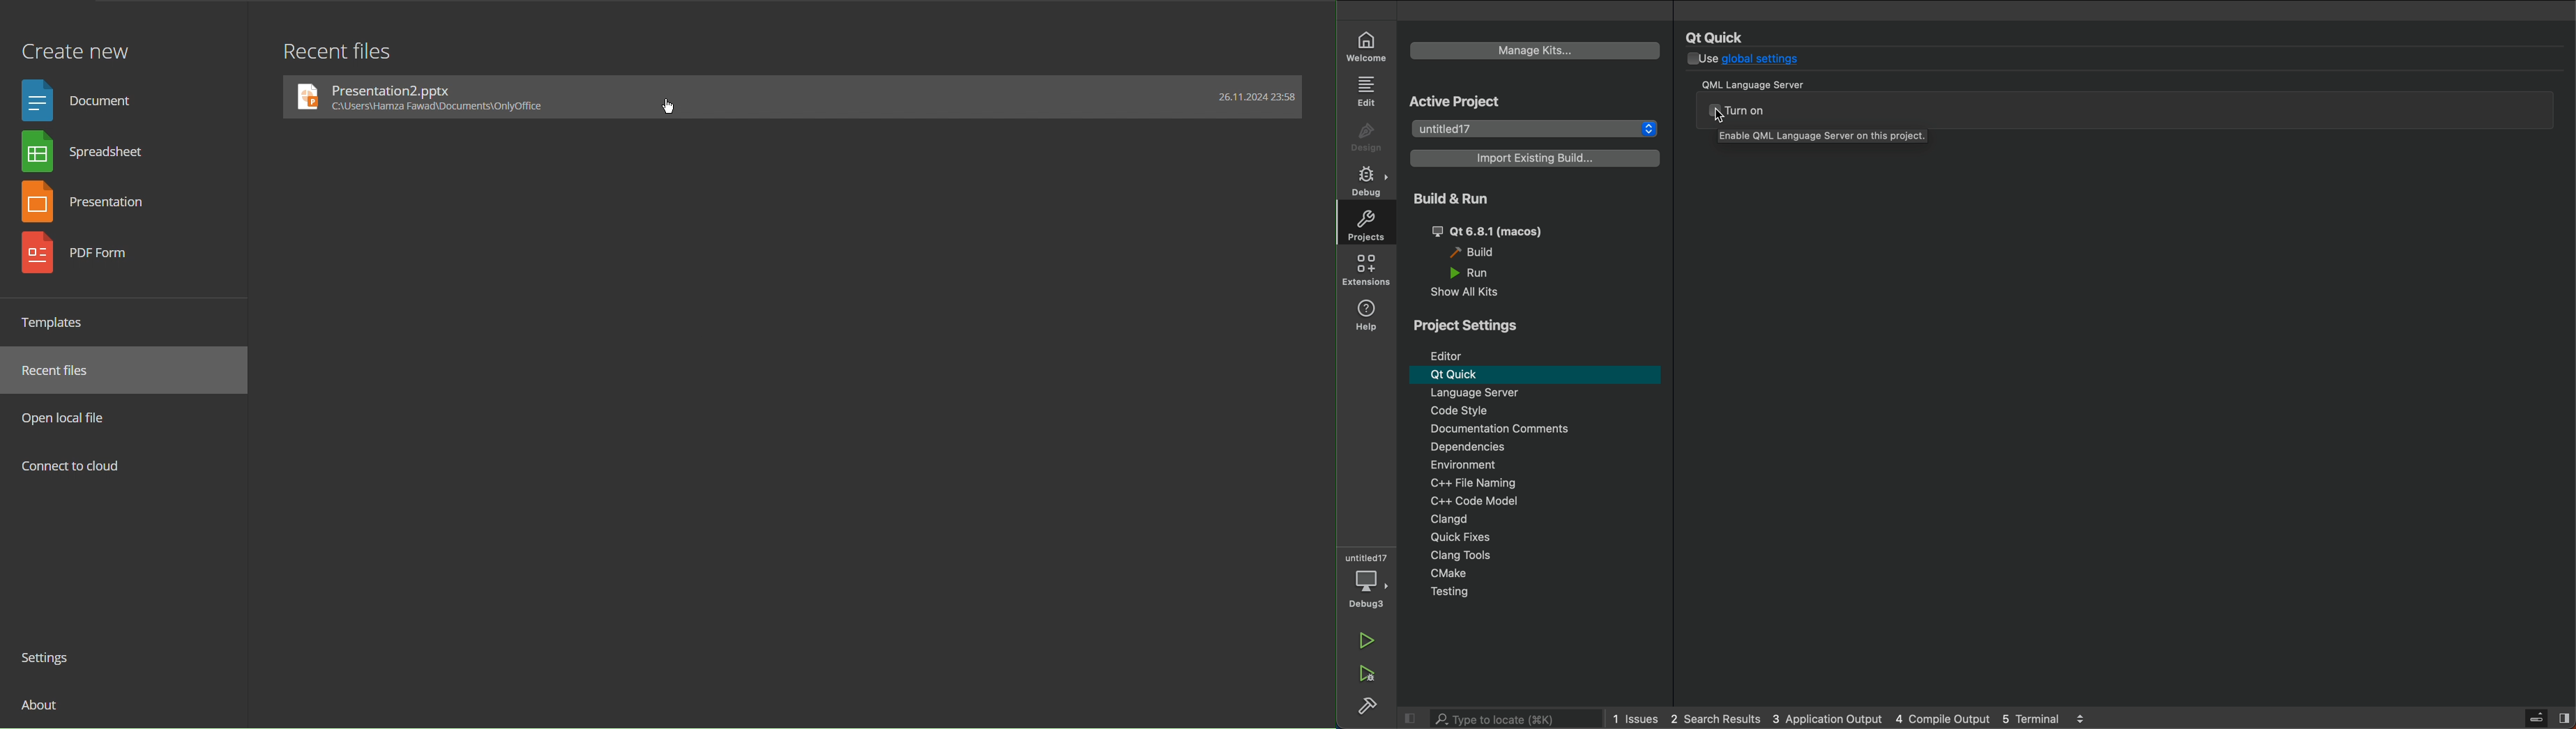 This screenshot has width=2576, height=756. What do you see at coordinates (82, 99) in the screenshot?
I see `Document` at bounding box center [82, 99].